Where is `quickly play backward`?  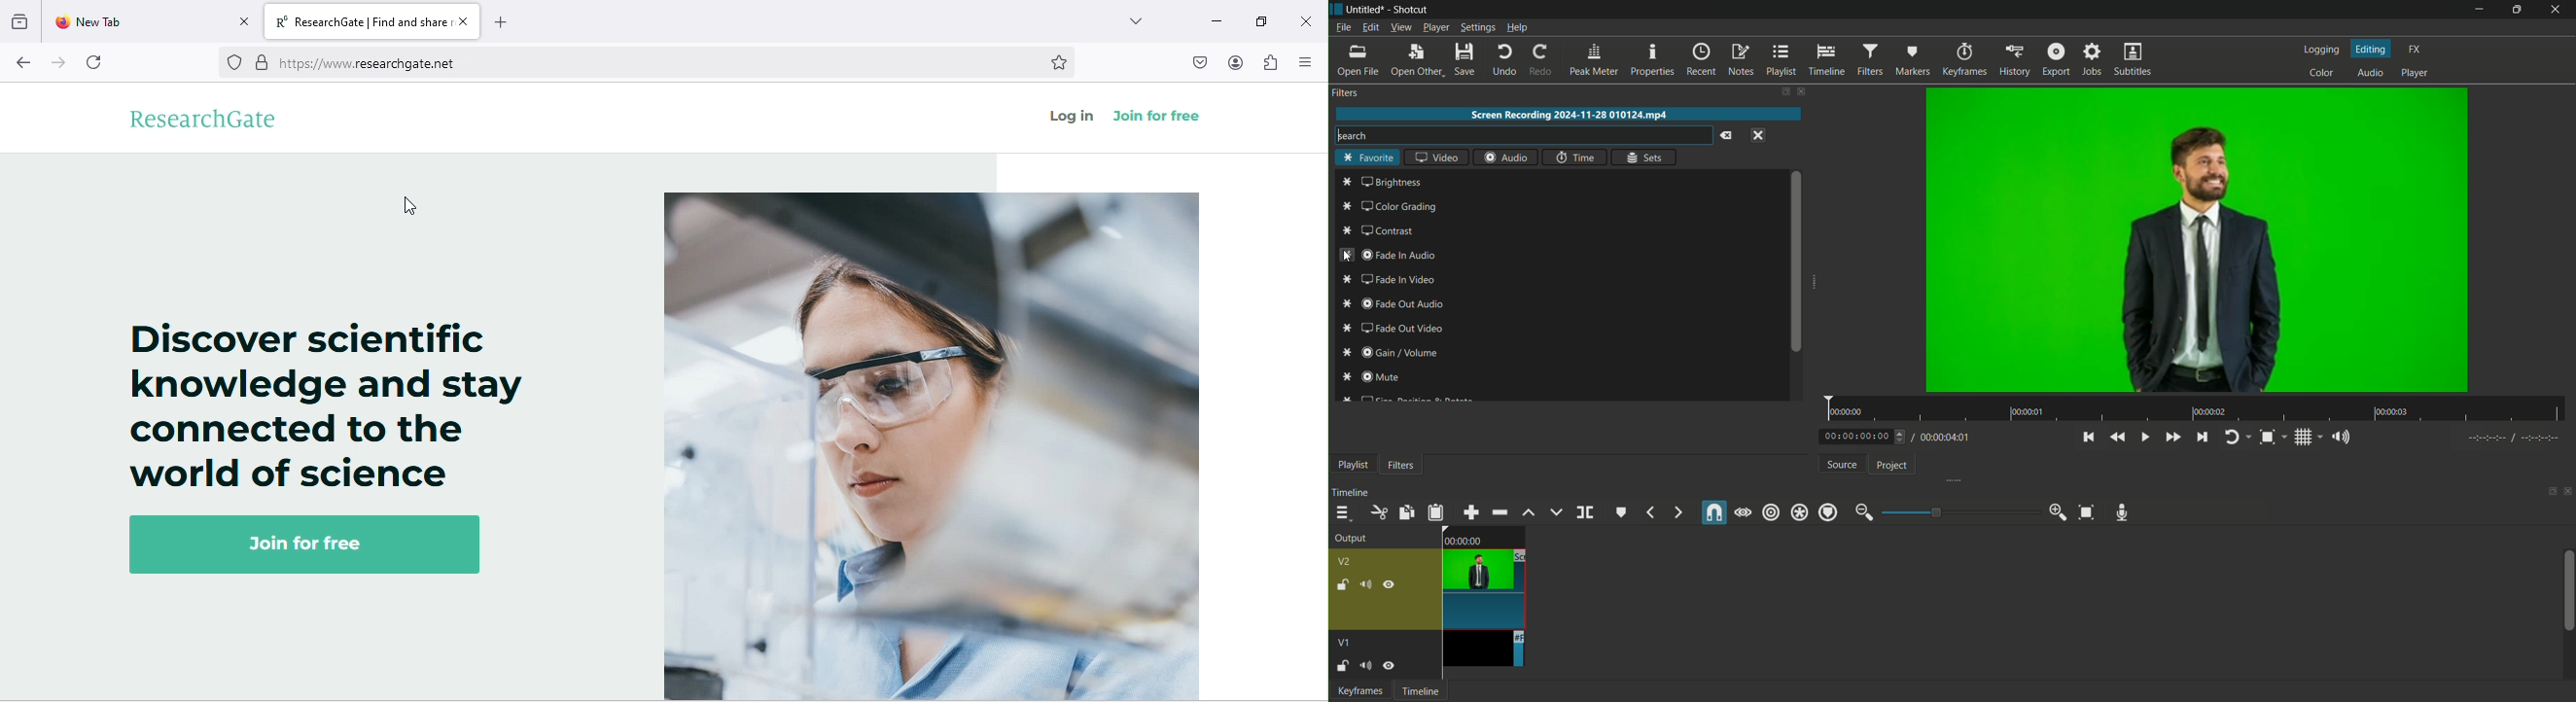 quickly play backward is located at coordinates (2118, 438).